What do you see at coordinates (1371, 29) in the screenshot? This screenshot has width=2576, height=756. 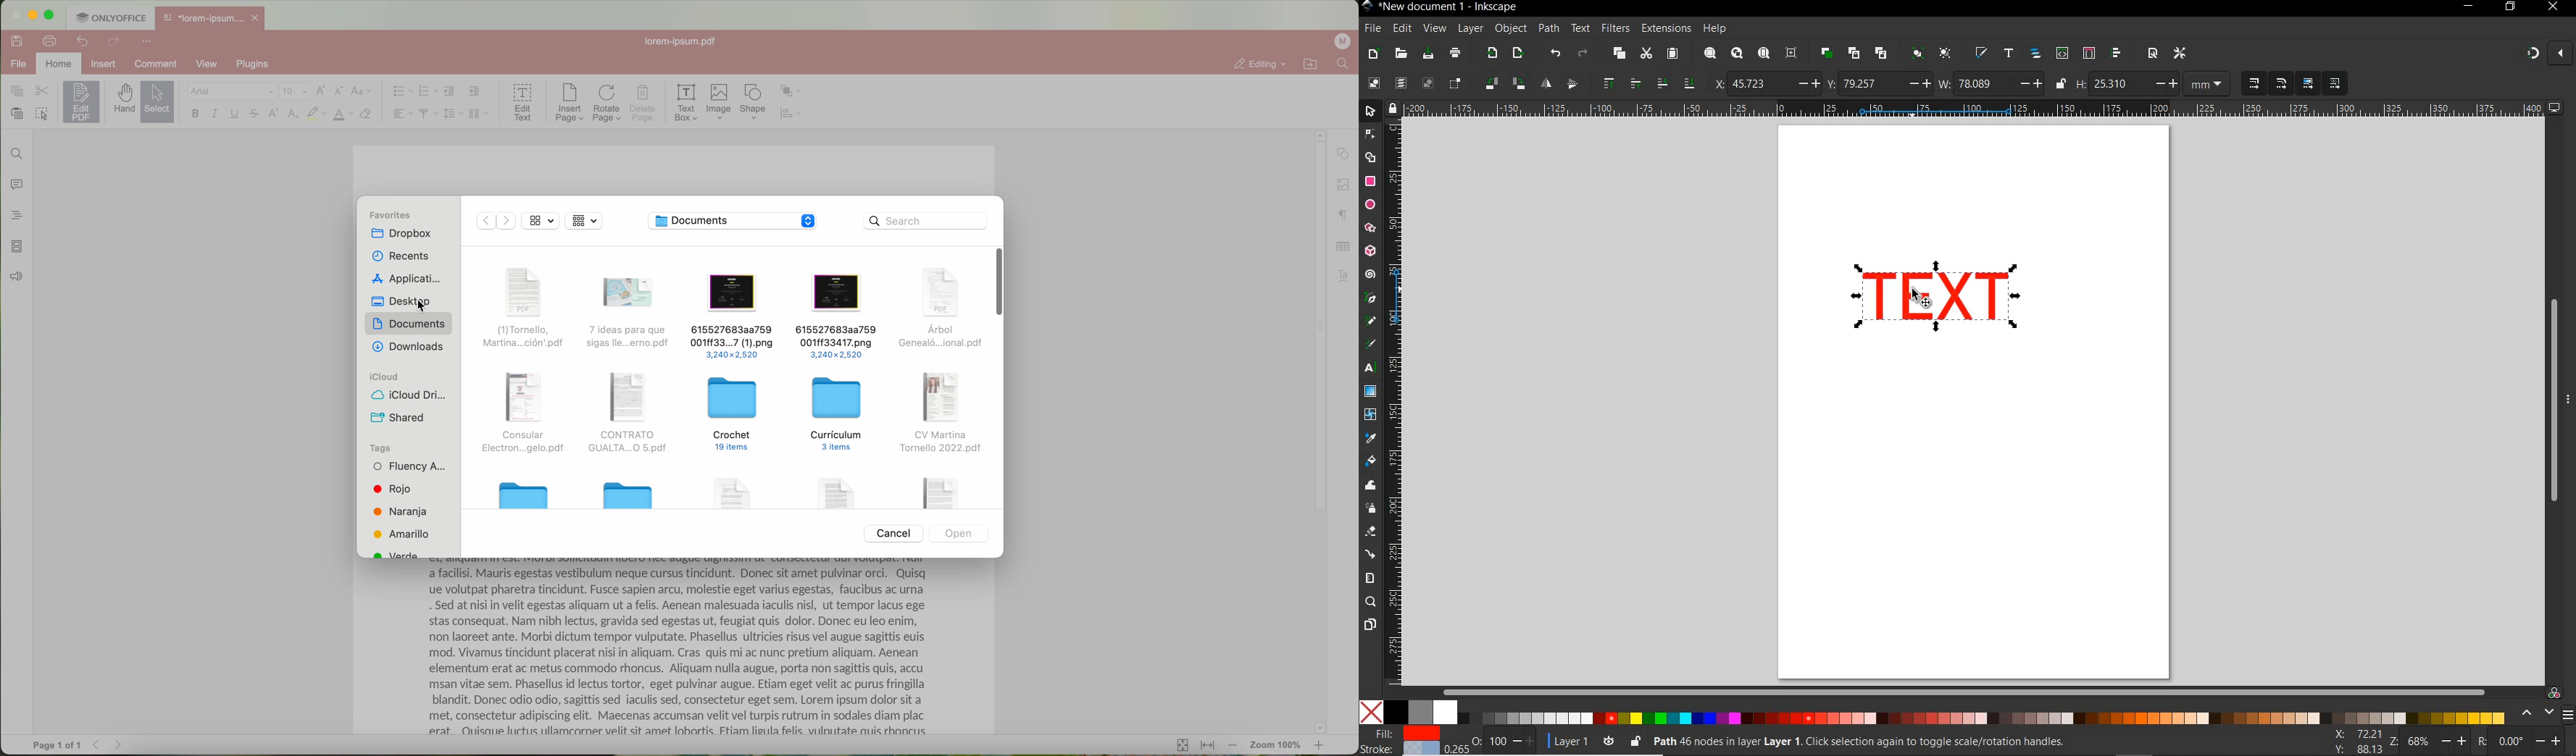 I see `FILE` at bounding box center [1371, 29].